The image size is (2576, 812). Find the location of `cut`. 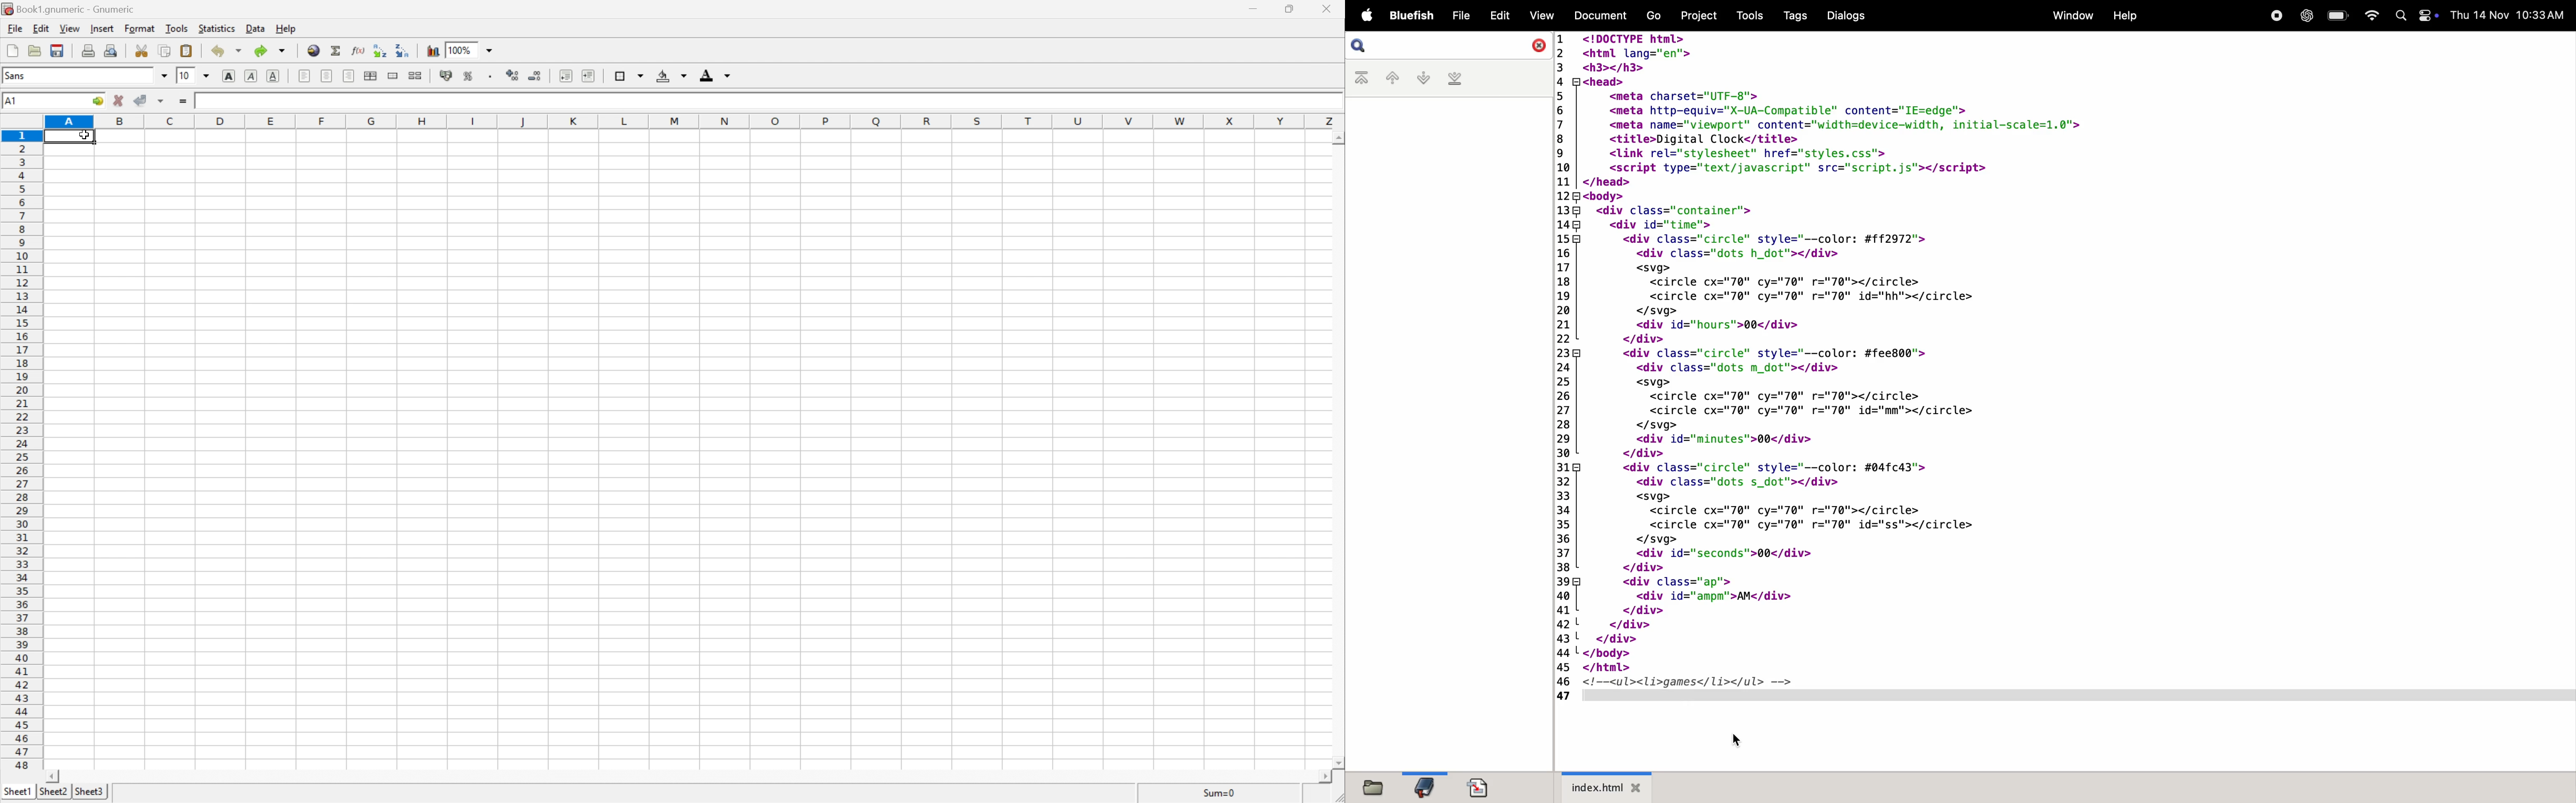

cut is located at coordinates (142, 50).